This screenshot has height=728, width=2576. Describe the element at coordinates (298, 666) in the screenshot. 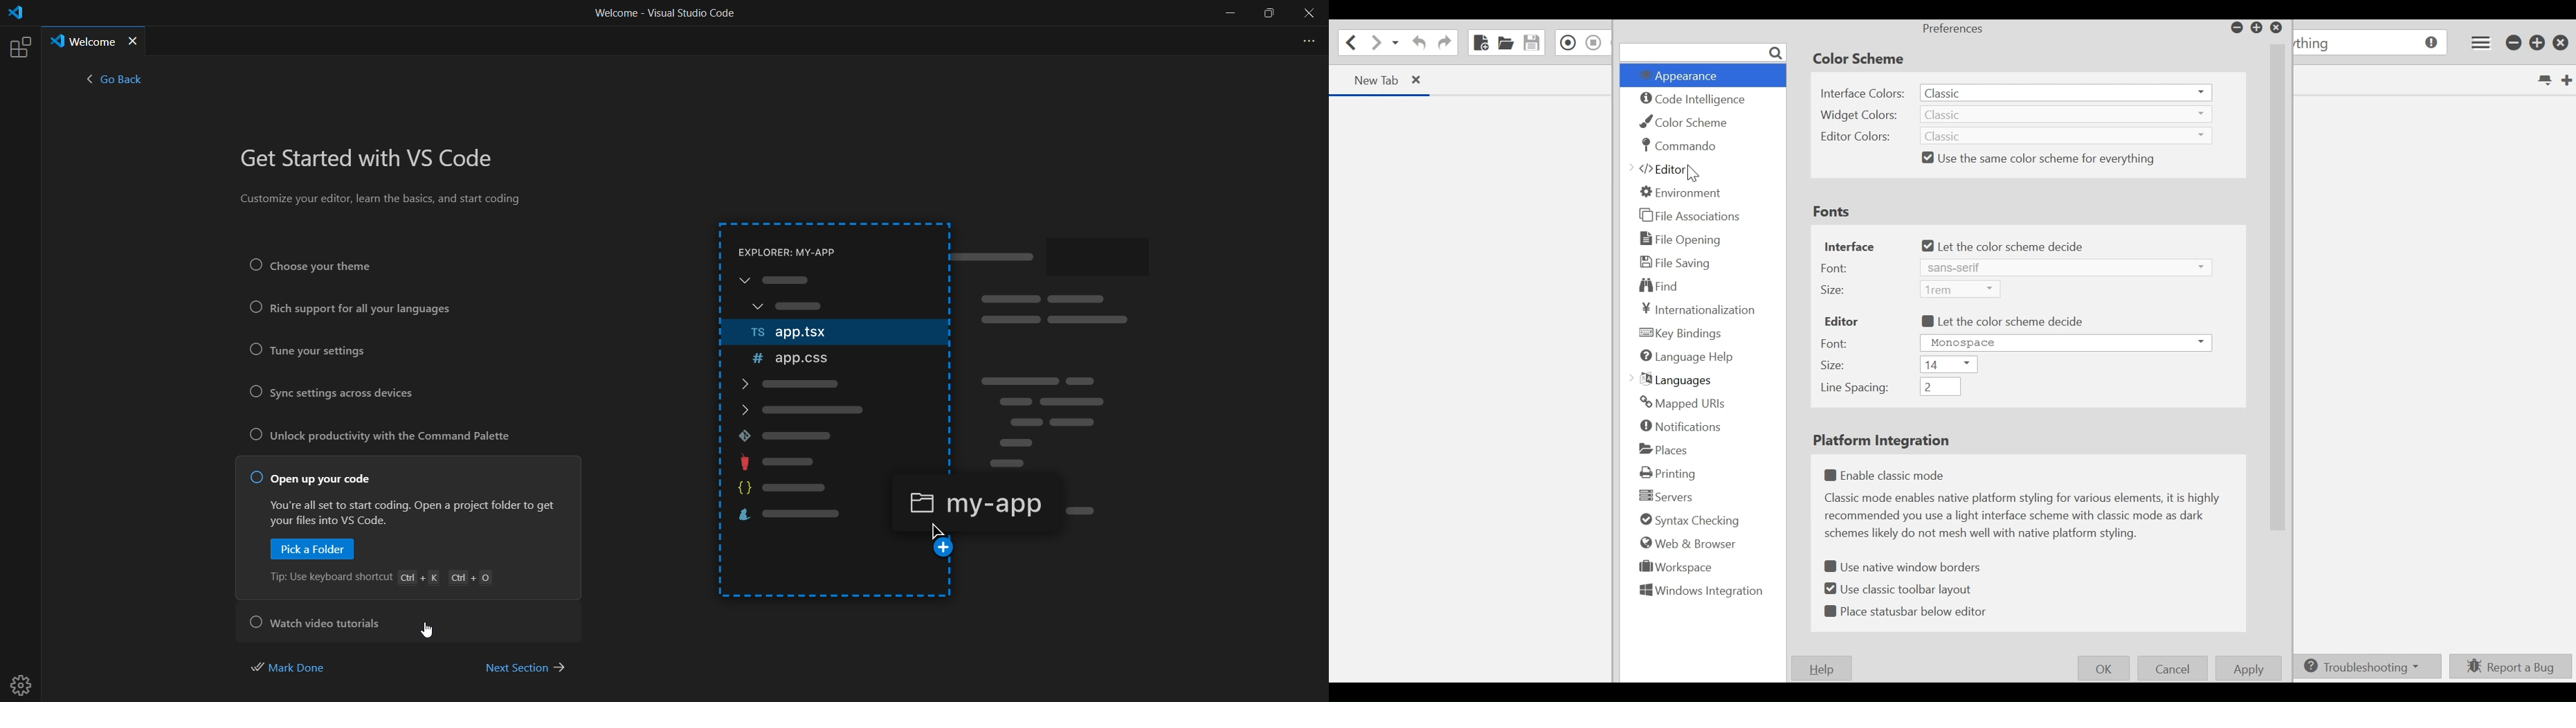

I see `mark done` at that location.